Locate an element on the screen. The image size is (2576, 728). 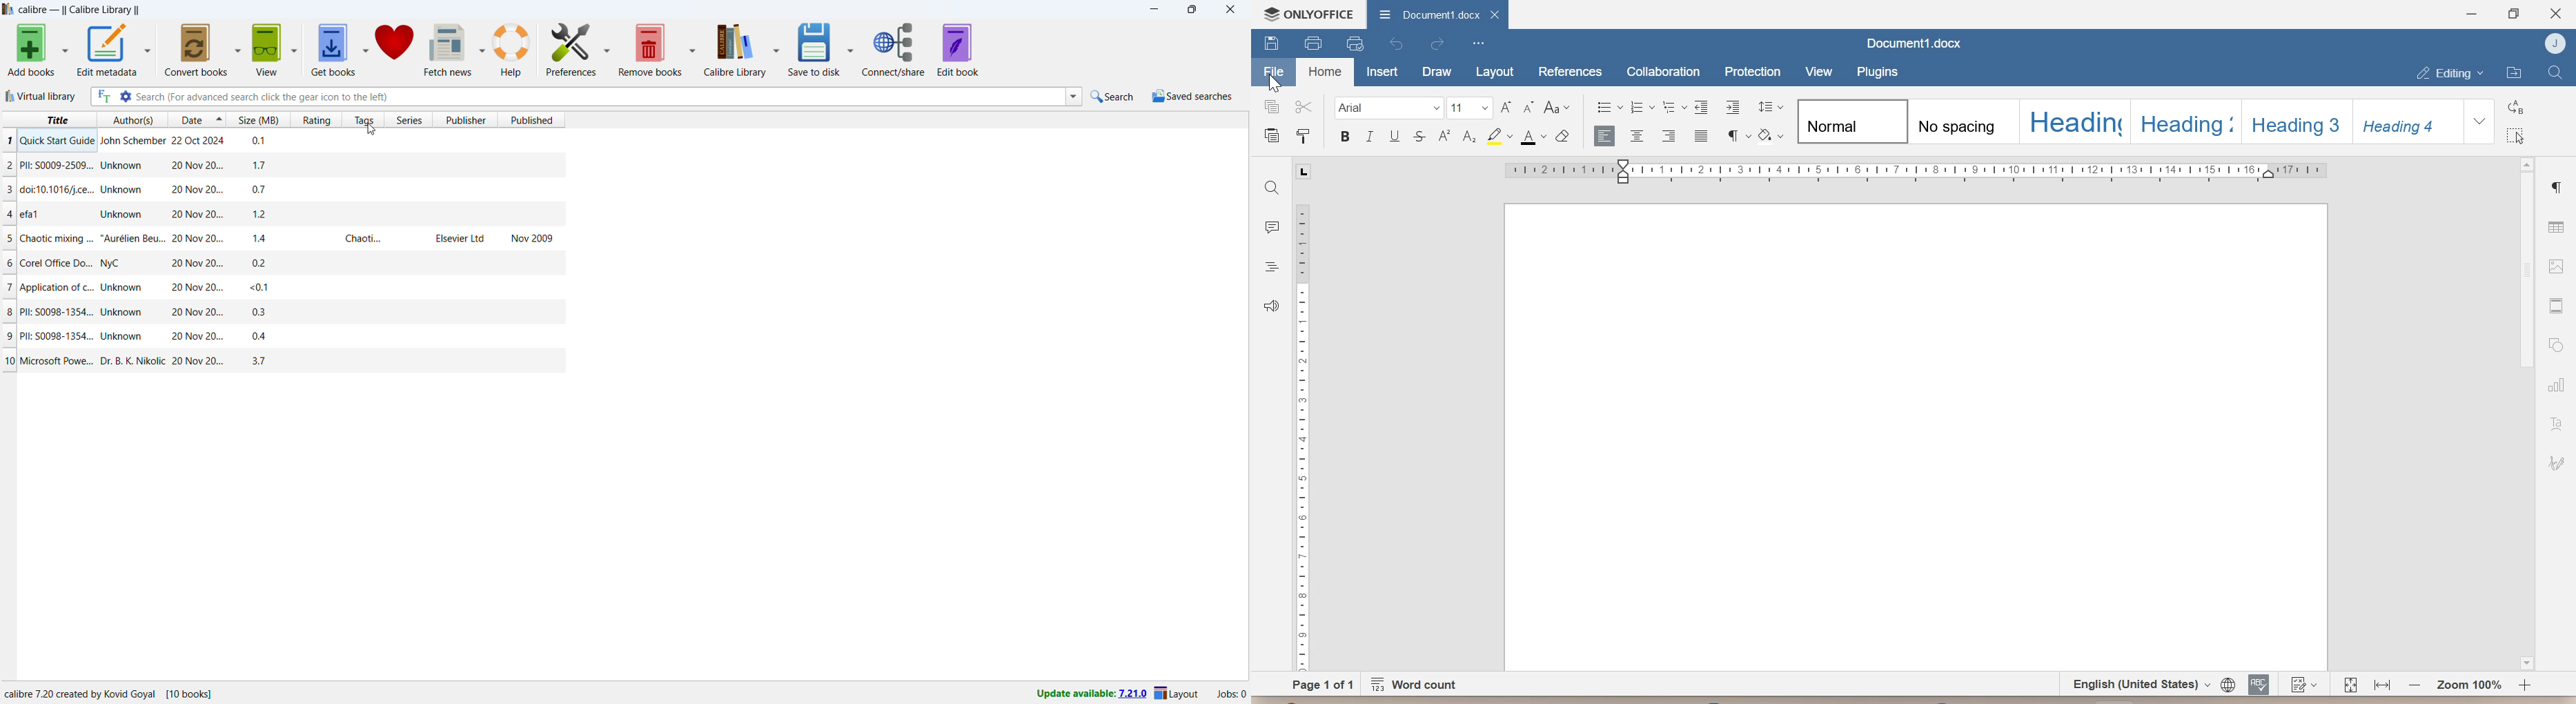
calibre library options is located at coordinates (778, 49).